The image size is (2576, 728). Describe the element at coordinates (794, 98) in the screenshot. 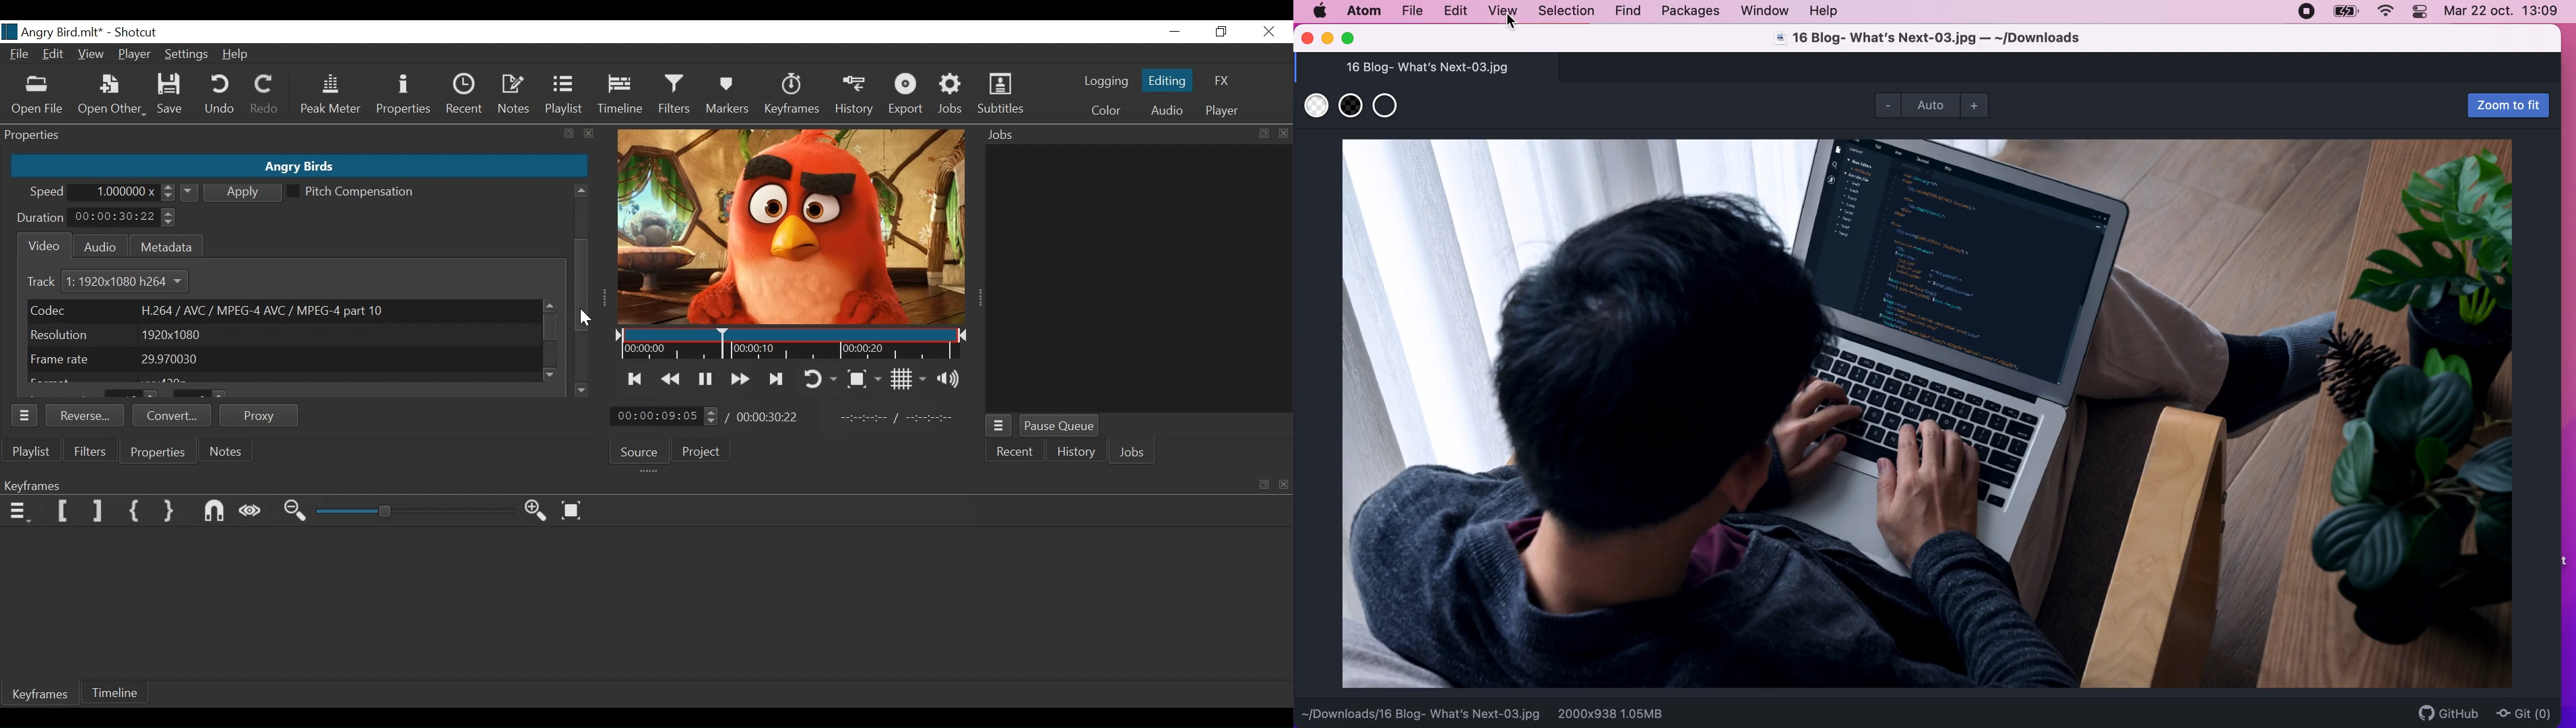

I see `Keyframe` at that location.